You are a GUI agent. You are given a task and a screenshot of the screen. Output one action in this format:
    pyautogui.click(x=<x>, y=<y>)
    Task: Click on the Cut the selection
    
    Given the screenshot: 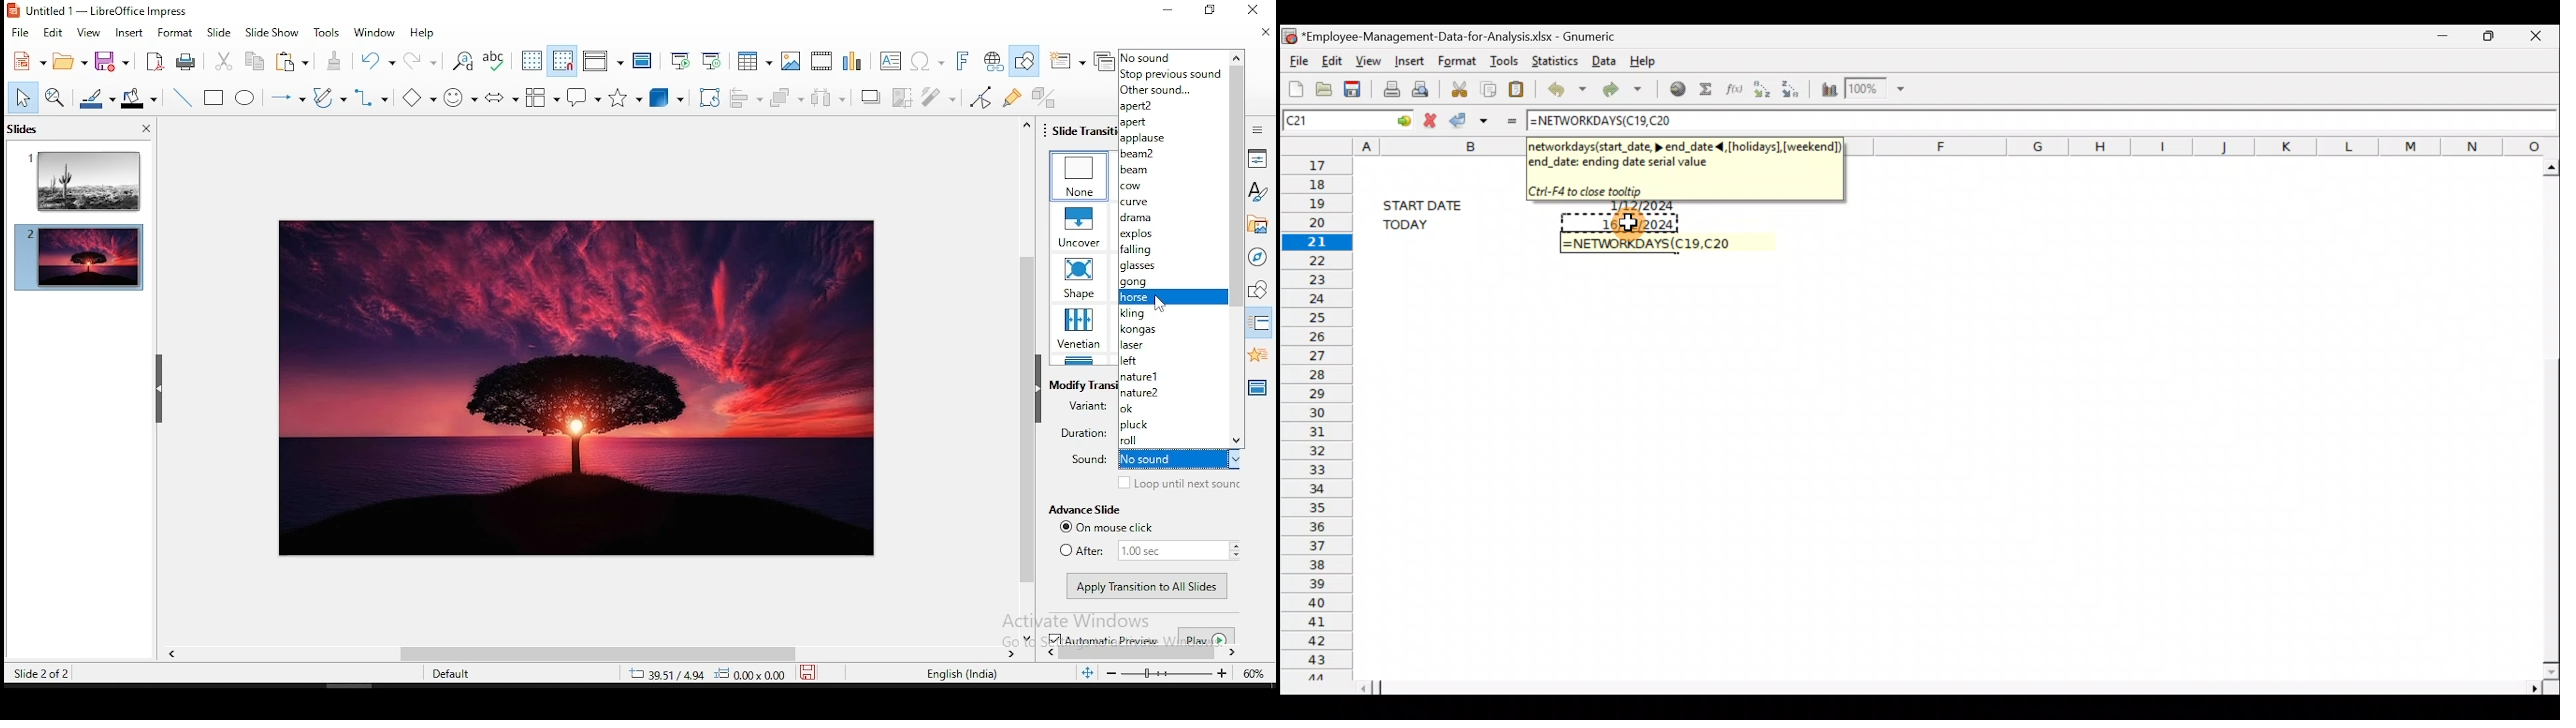 What is the action you would take?
    pyautogui.click(x=1459, y=87)
    